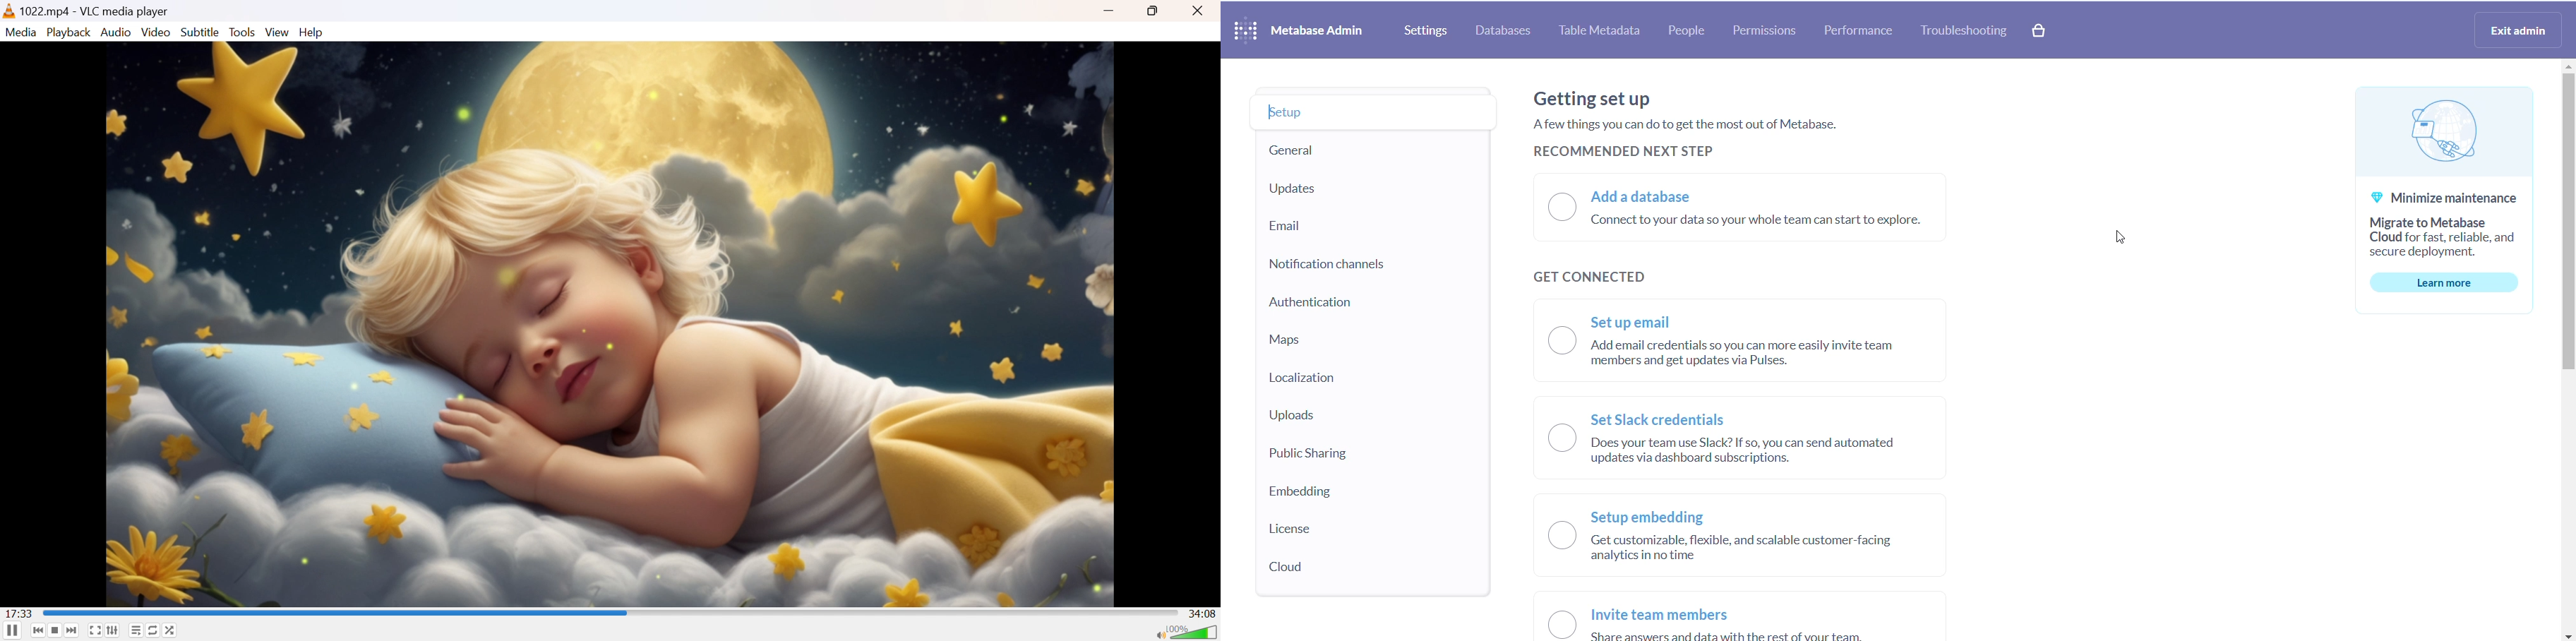 This screenshot has height=644, width=2576. What do you see at coordinates (243, 32) in the screenshot?
I see `Tools` at bounding box center [243, 32].